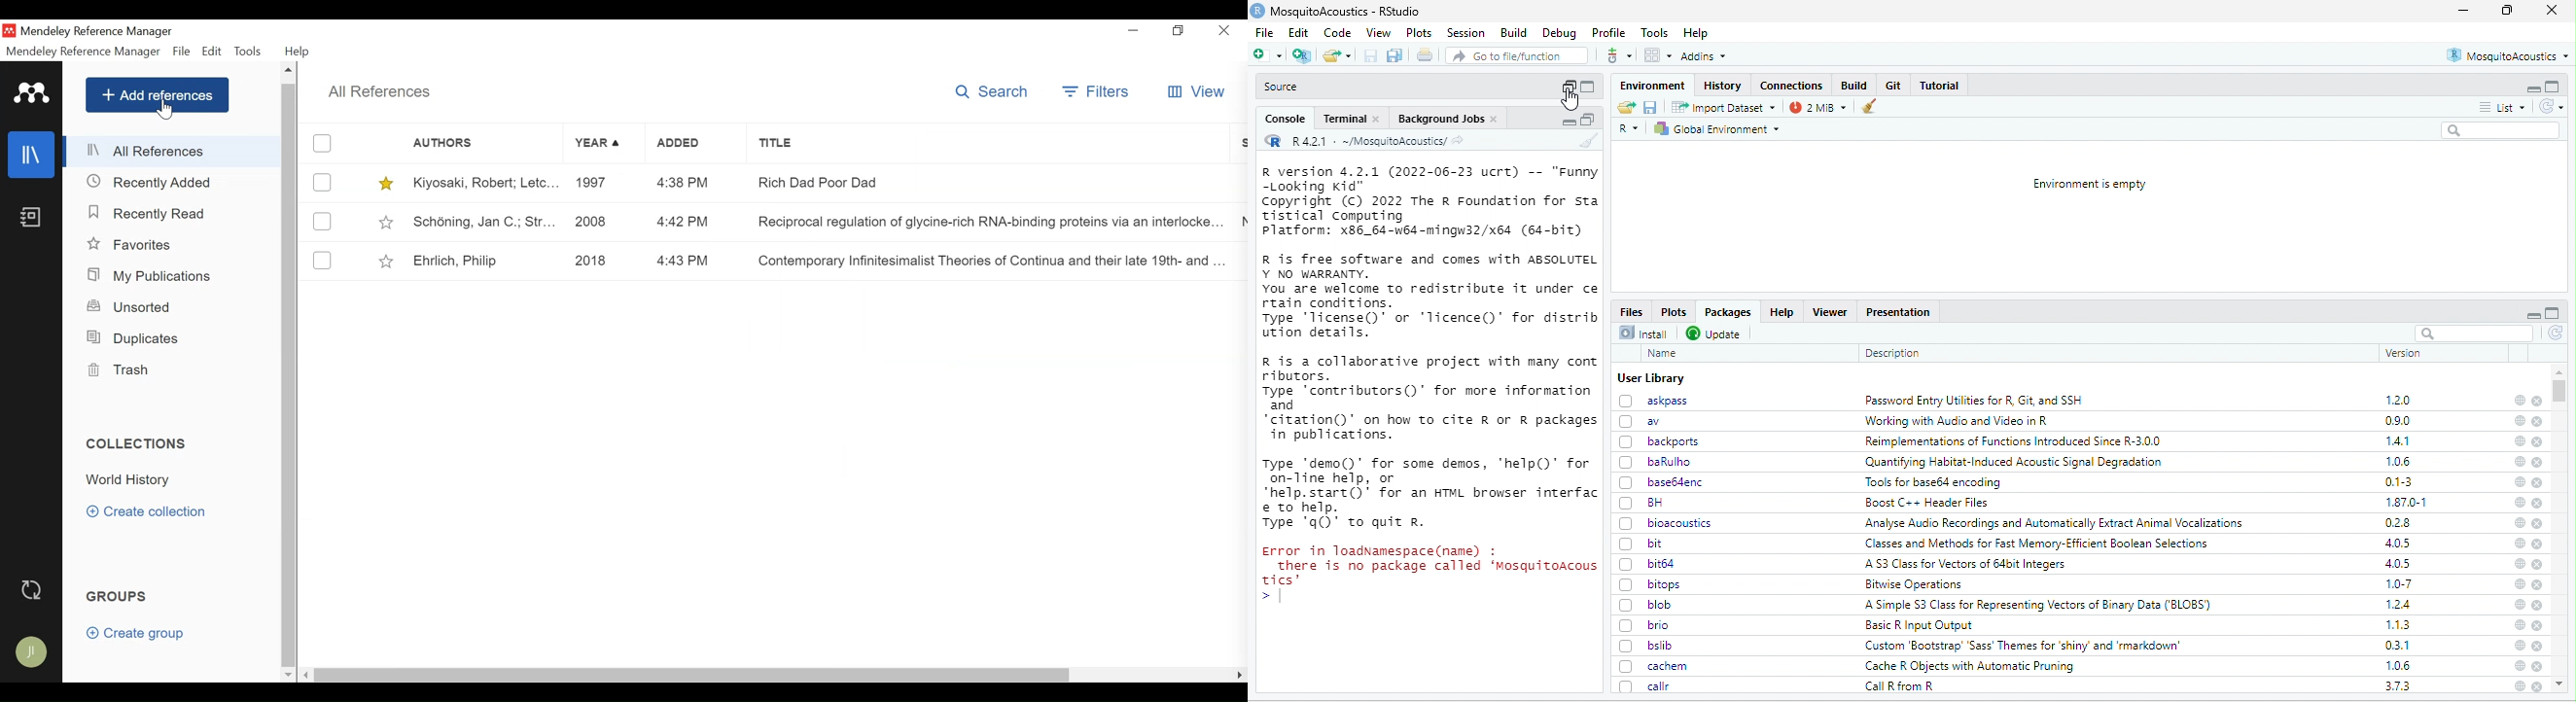 Image resolution: width=2576 pixels, height=728 pixels. Describe the element at coordinates (1286, 119) in the screenshot. I see `Console` at that location.